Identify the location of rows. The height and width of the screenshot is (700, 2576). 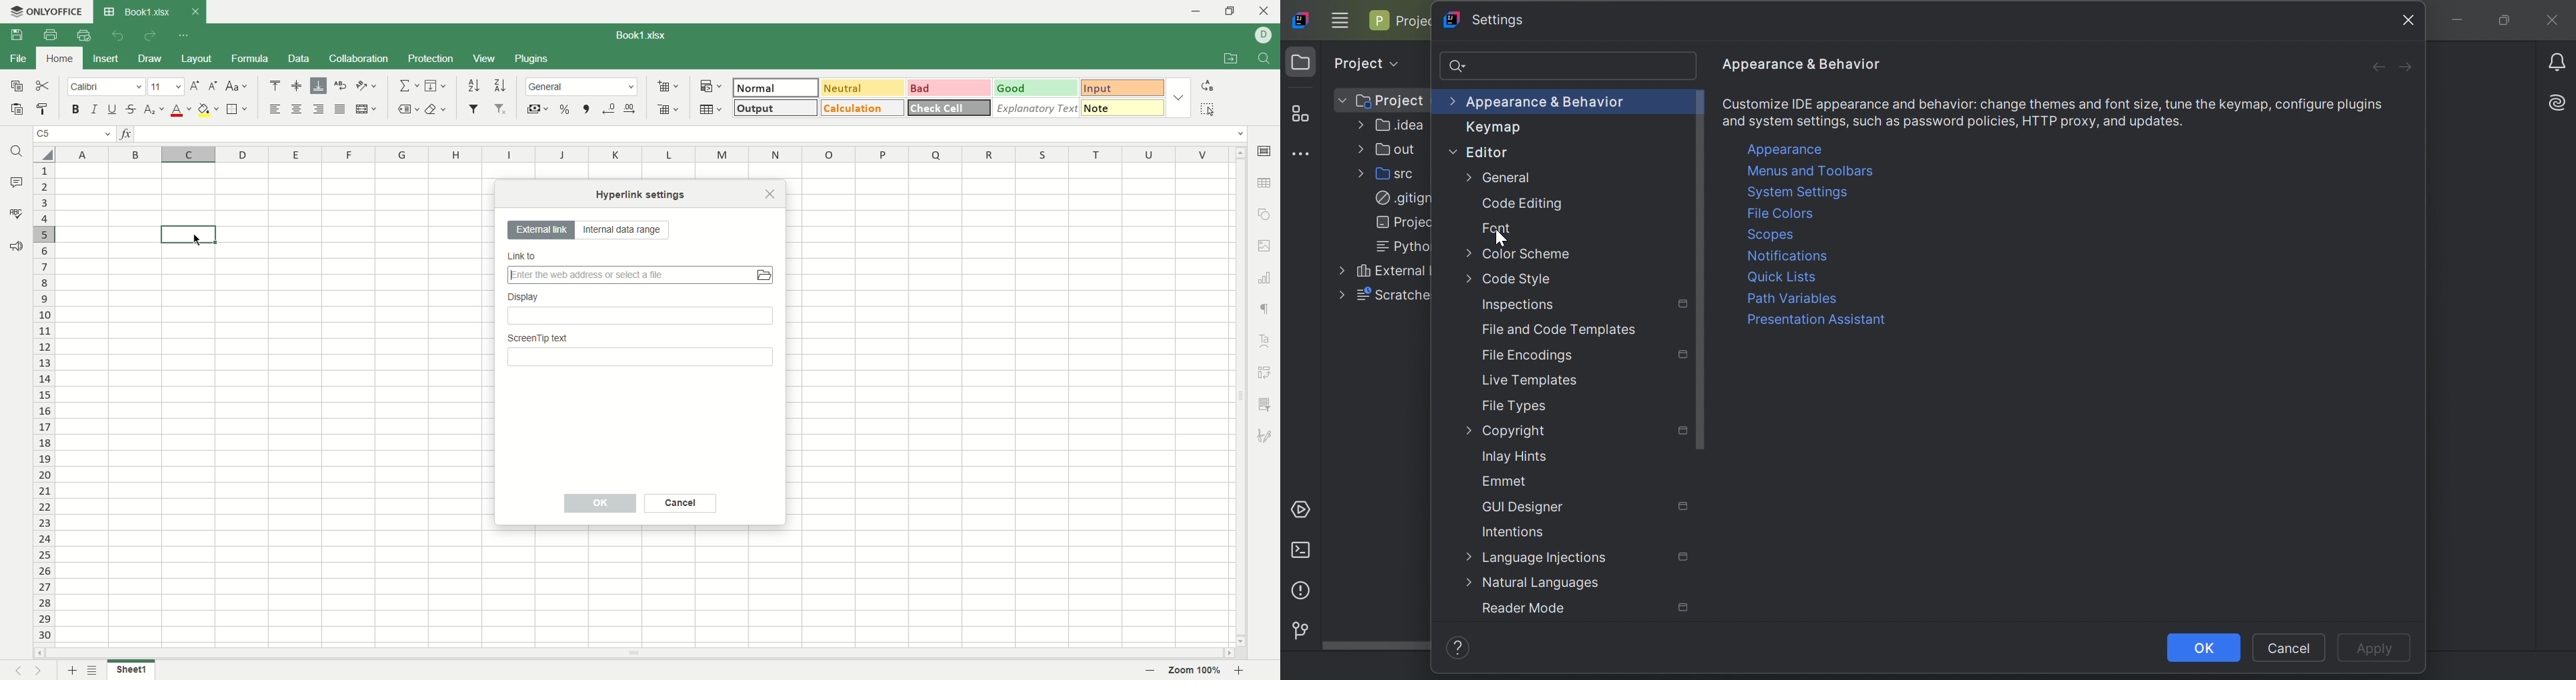
(41, 405).